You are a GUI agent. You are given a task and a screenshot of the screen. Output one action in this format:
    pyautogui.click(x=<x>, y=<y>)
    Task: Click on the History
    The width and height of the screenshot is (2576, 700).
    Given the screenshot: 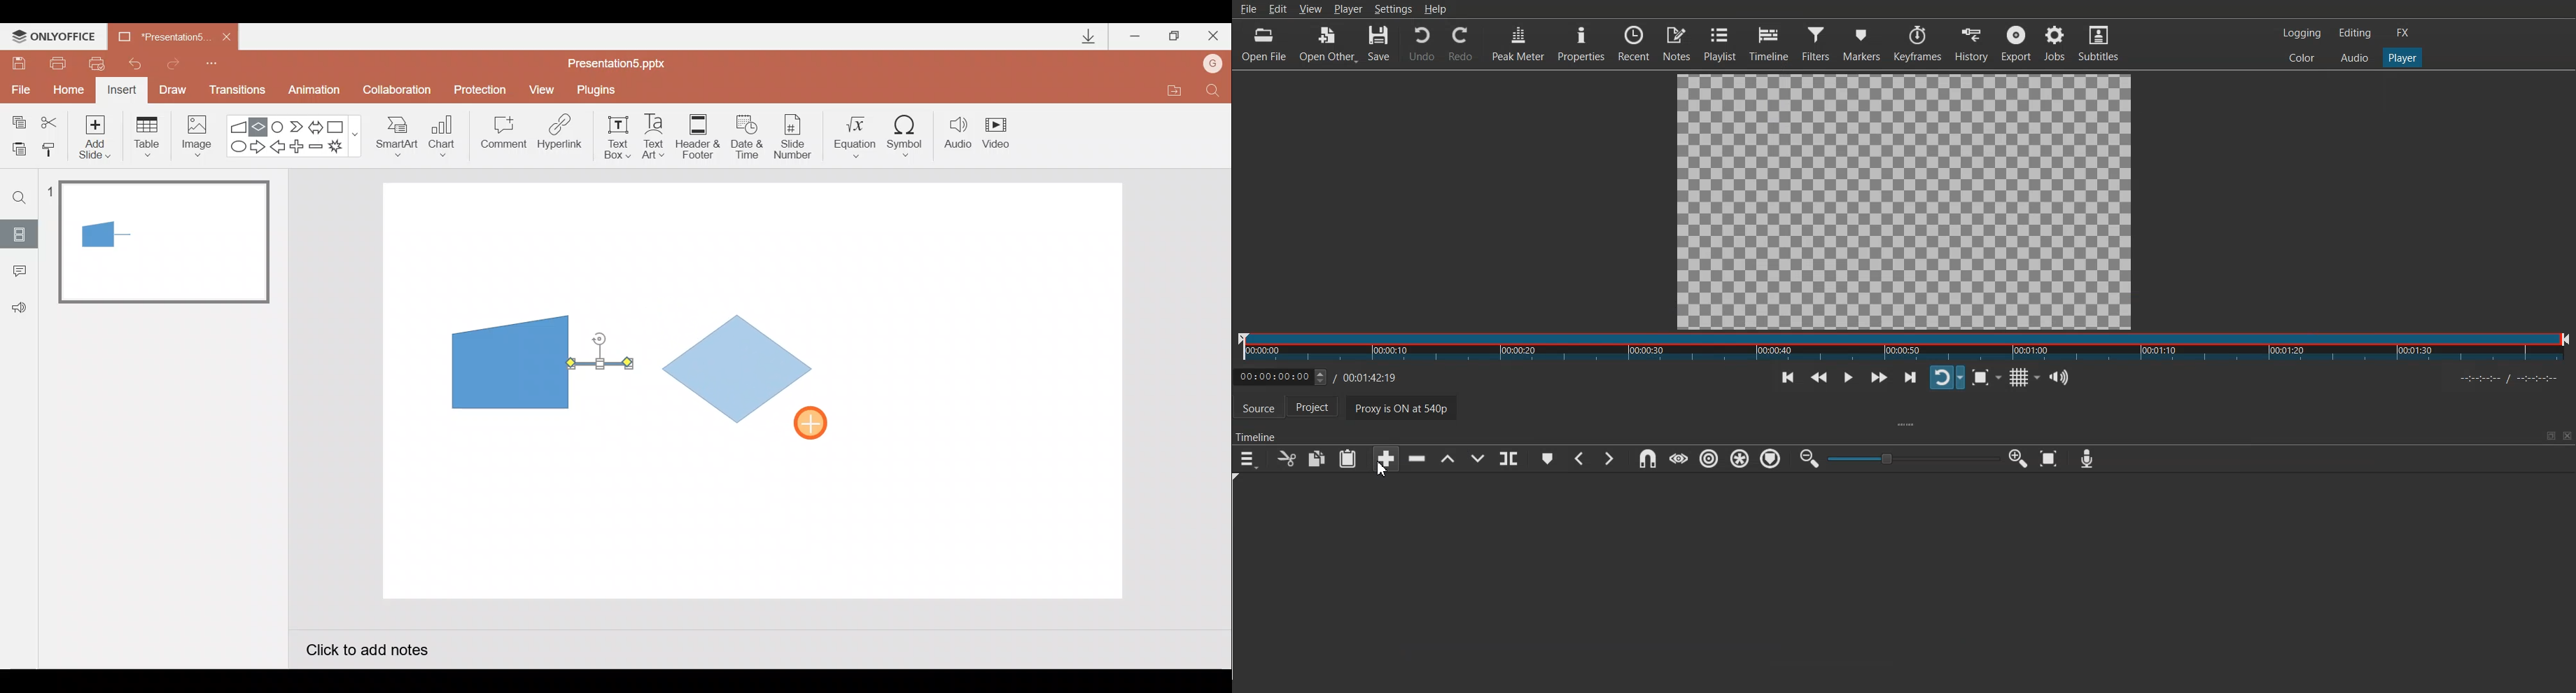 What is the action you would take?
    pyautogui.click(x=1973, y=43)
    